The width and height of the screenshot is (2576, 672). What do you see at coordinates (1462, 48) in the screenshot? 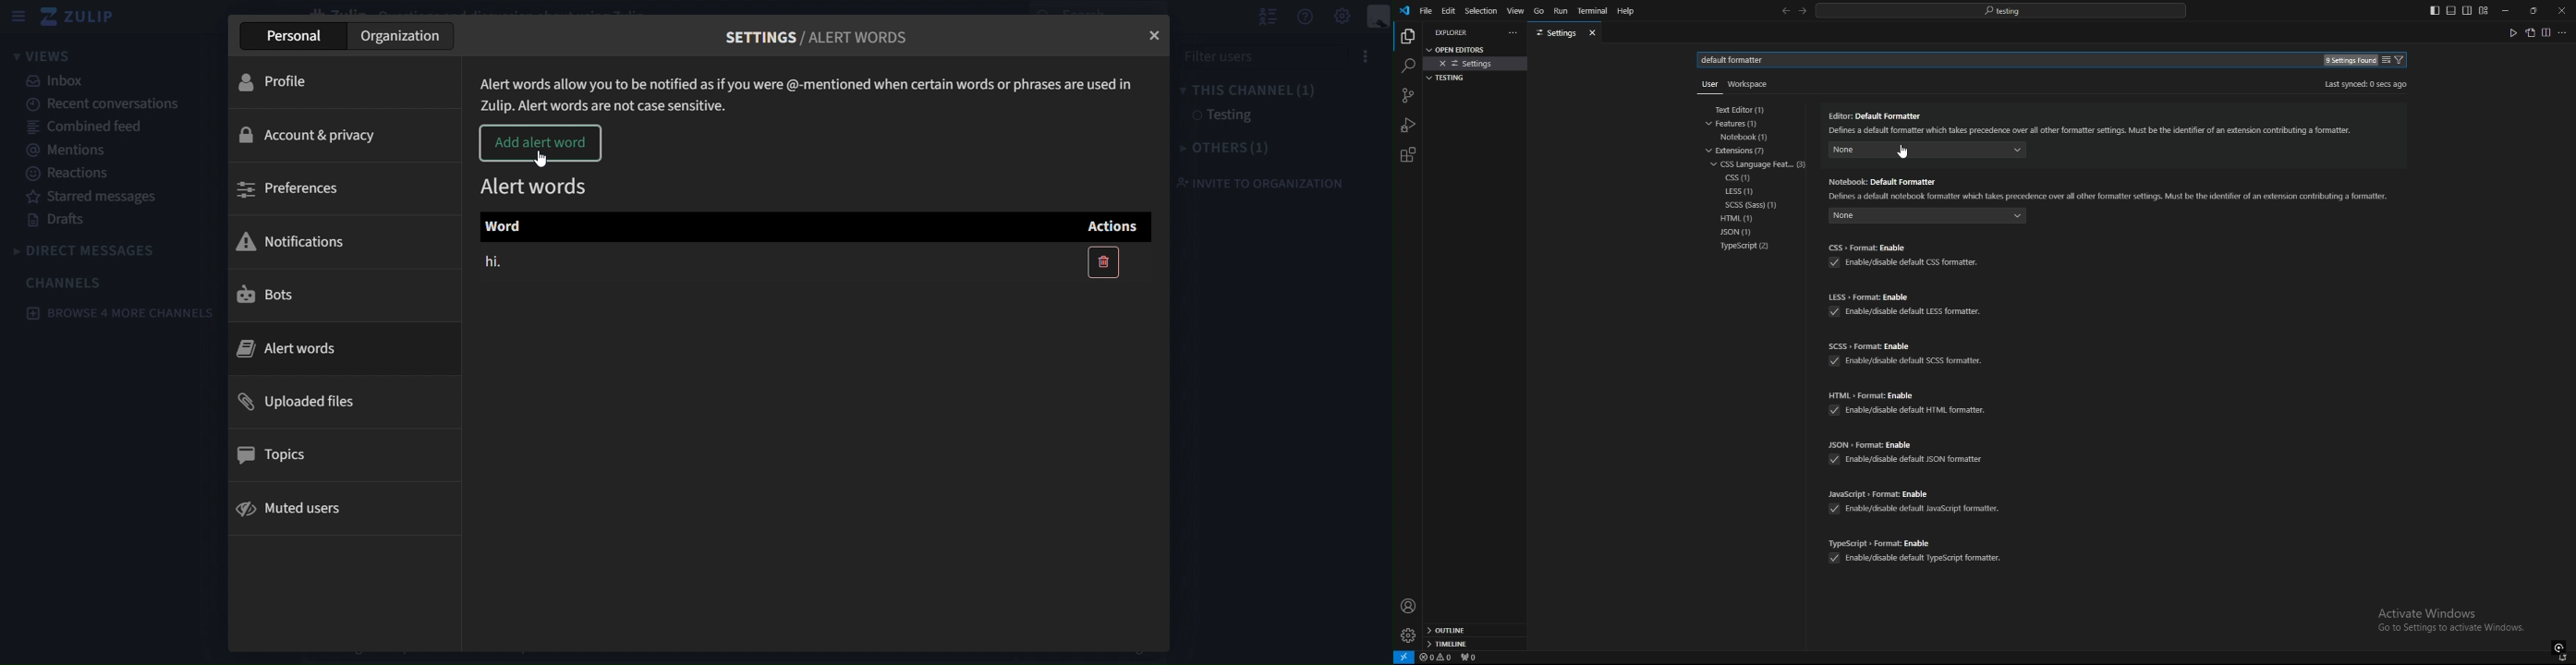
I see `open settings` at bounding box center [1462, 48].